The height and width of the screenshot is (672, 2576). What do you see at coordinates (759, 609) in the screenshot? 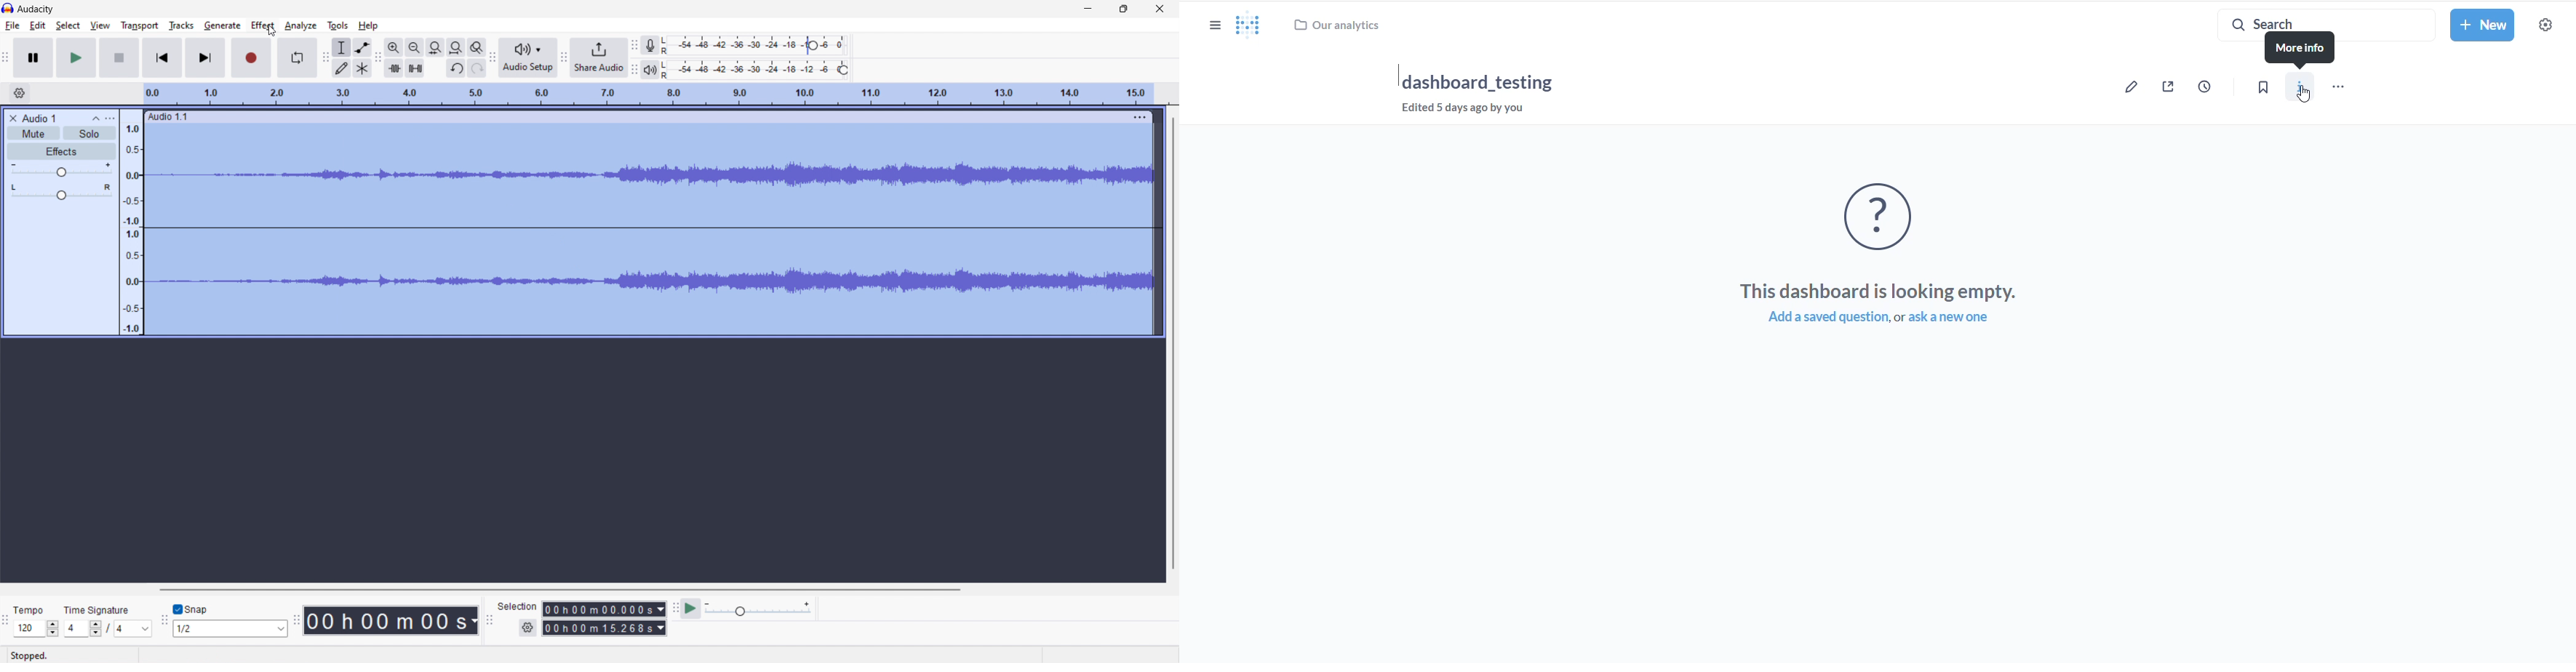
I see `playback meter` at bounding box center [759, 609].